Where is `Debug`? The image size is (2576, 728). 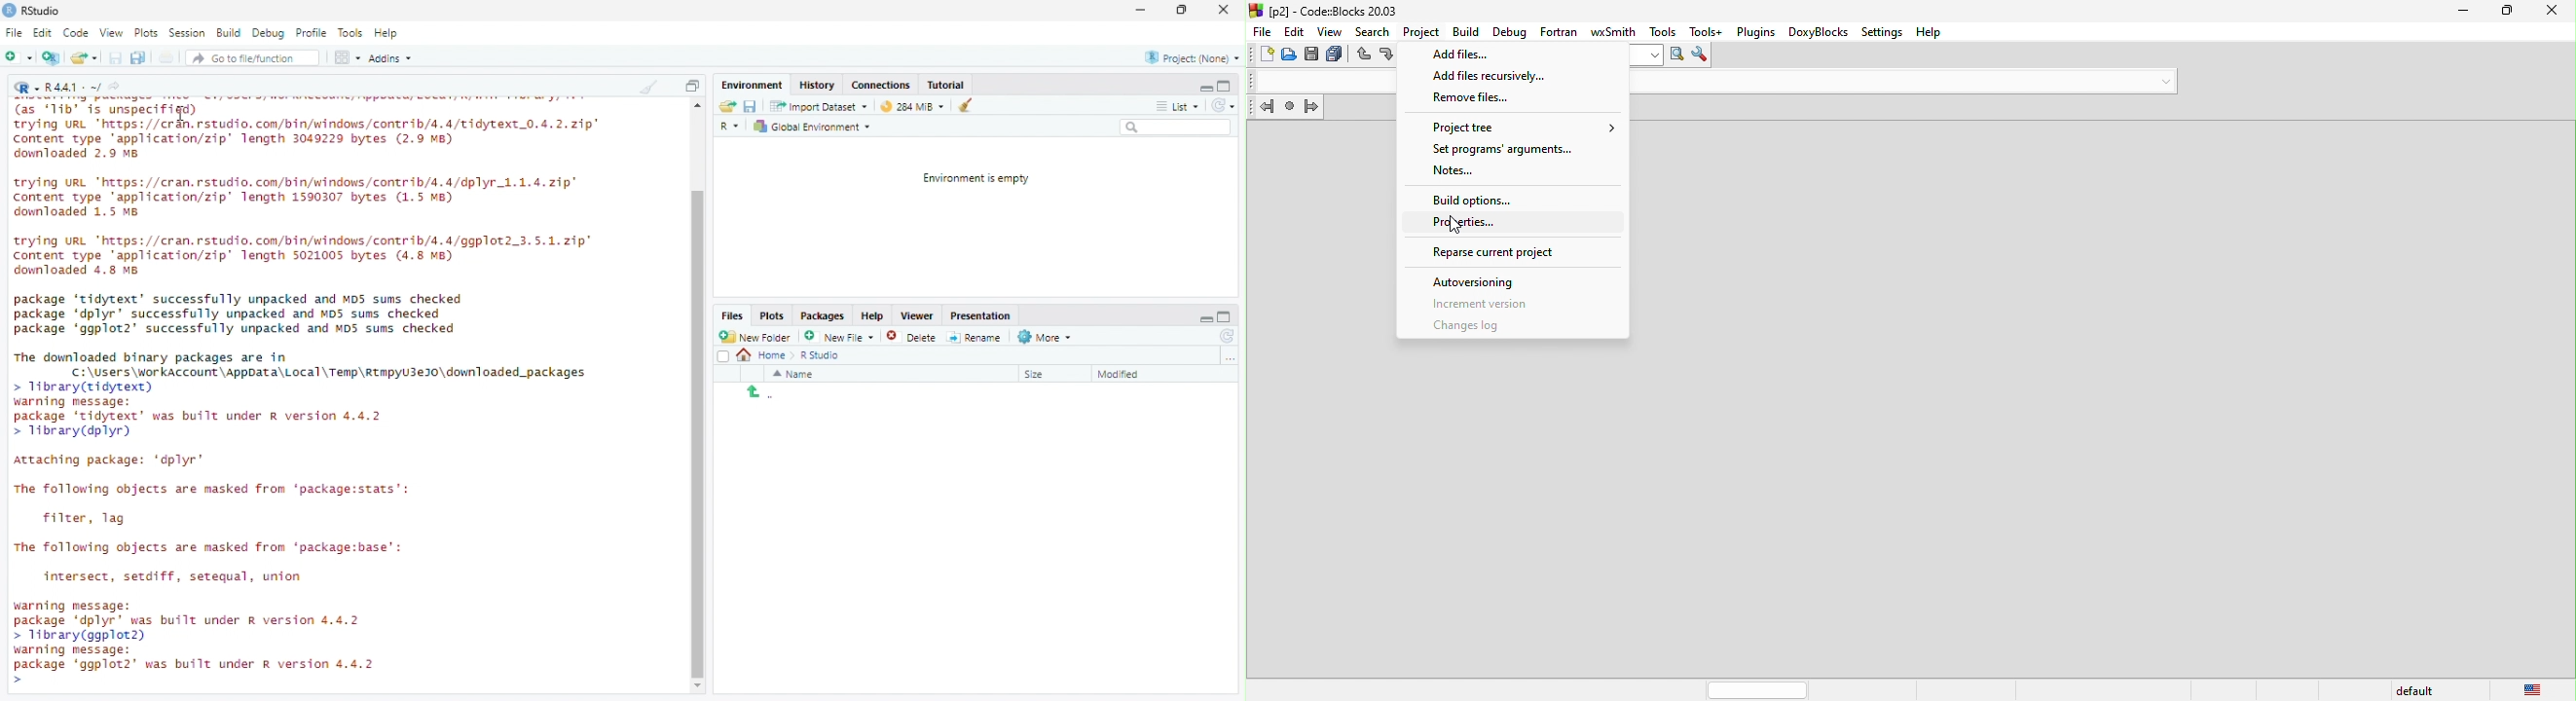 Debug is located at coordinates (269, 31).